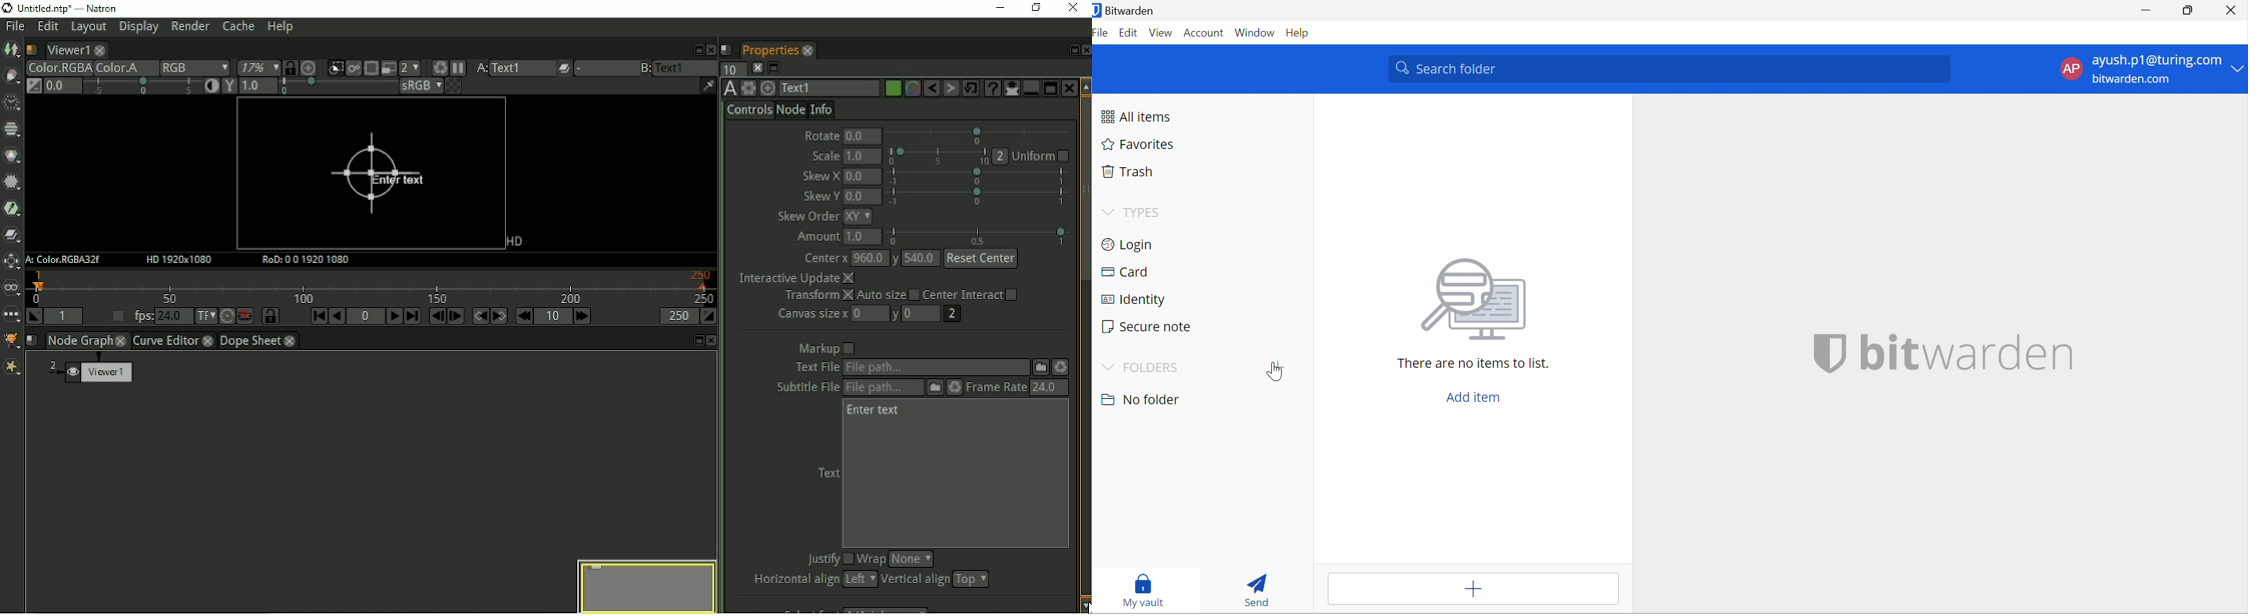 Image resolution: width=2268 pixels, height=616 pixels. What do you see at coordinates (932, 87) in the screenshot?
I see `Undo` at bounding box center [932, 87].